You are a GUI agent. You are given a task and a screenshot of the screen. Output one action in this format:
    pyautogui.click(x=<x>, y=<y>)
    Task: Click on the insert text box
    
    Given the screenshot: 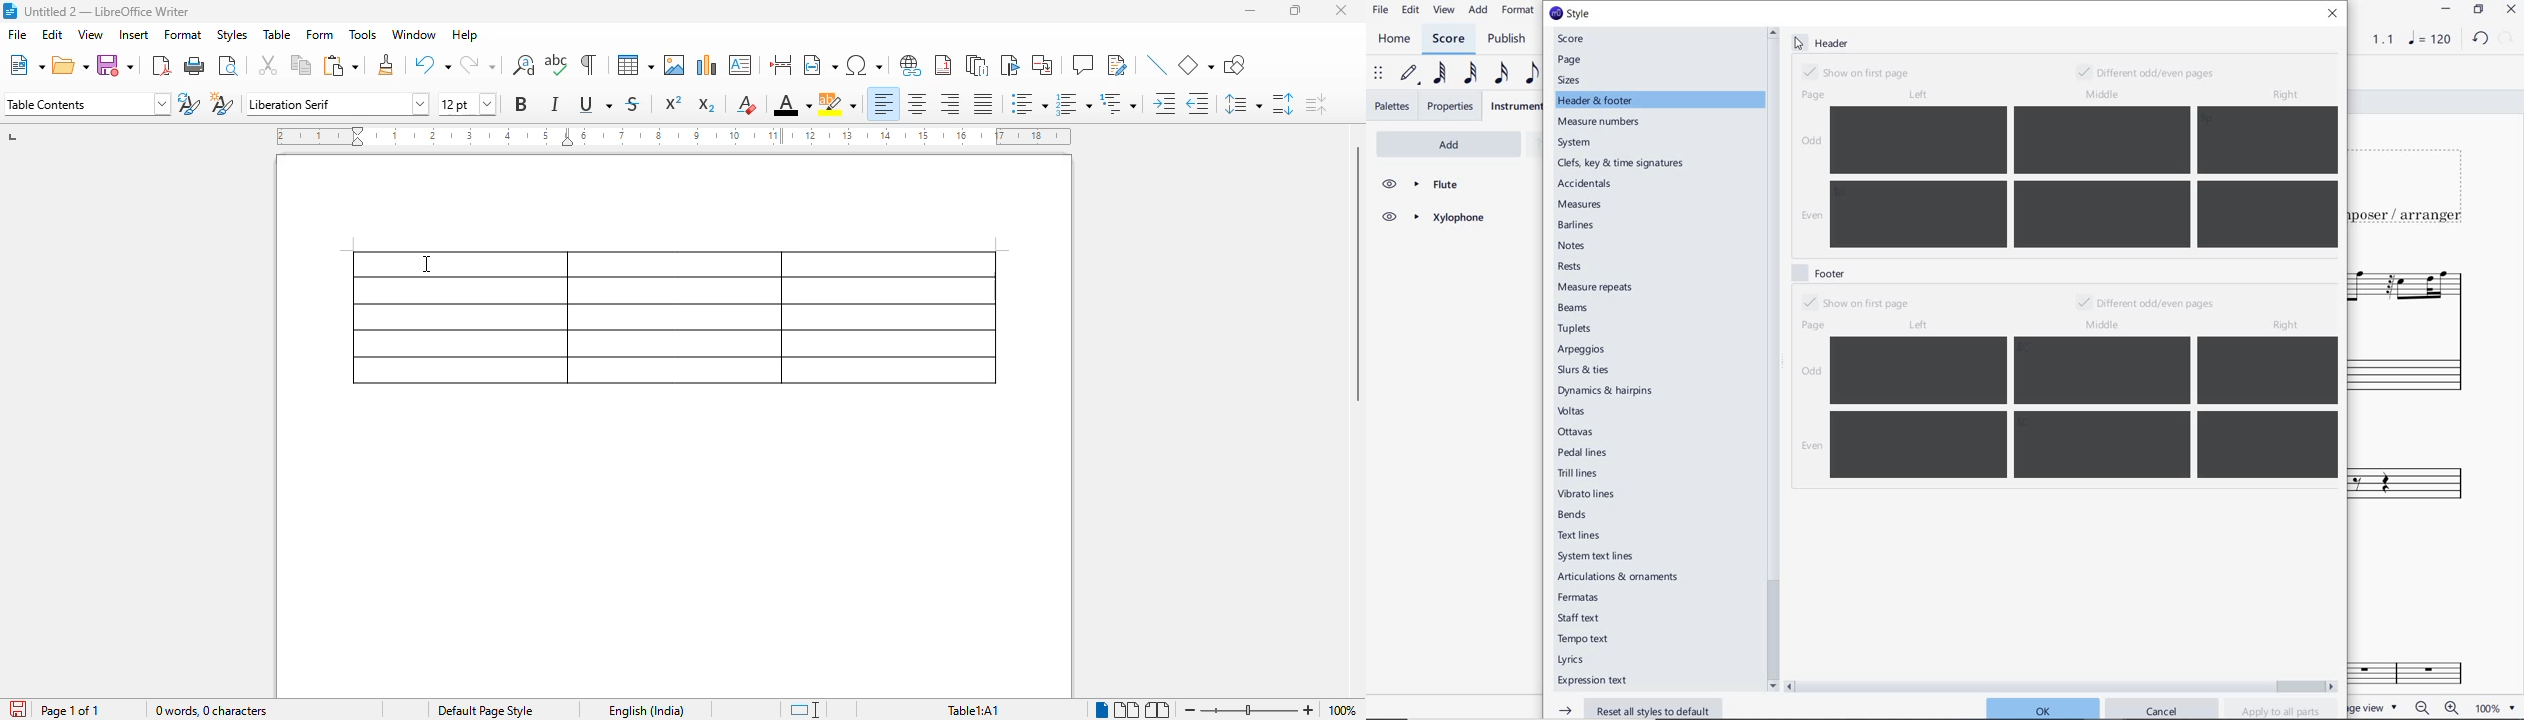 What is the action you would take?
    pyautogui.click(x=740, y=65)
    